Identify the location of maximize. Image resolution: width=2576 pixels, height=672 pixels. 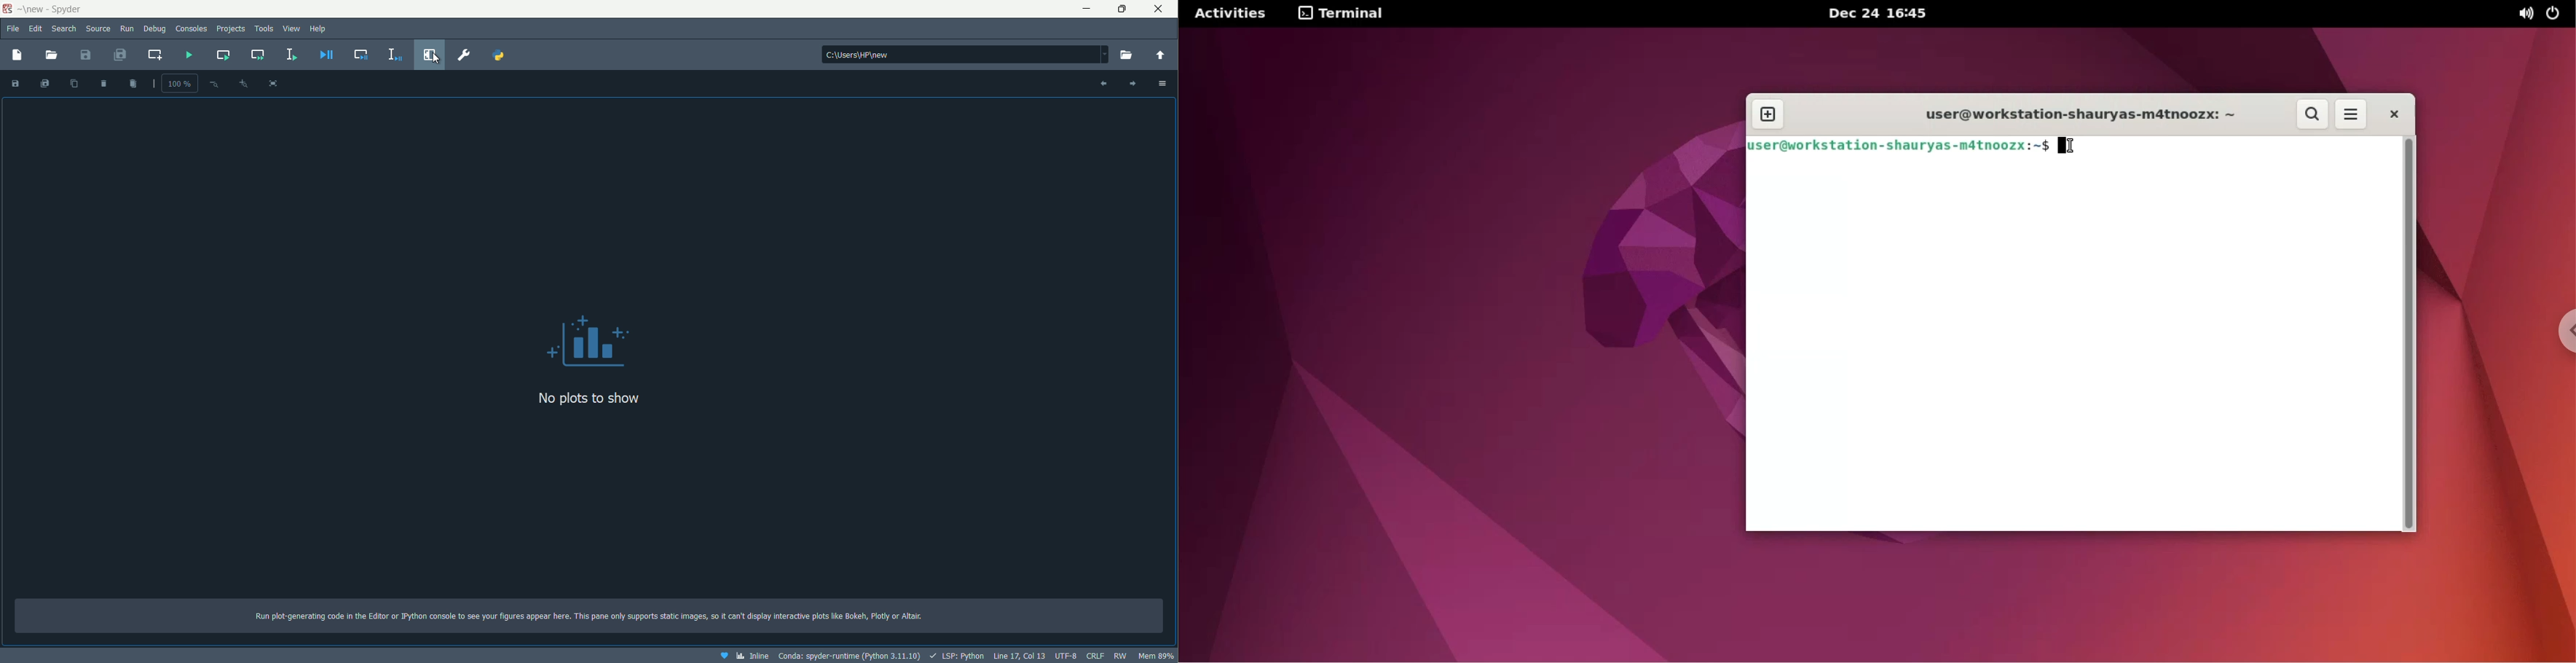
(1125, 9).